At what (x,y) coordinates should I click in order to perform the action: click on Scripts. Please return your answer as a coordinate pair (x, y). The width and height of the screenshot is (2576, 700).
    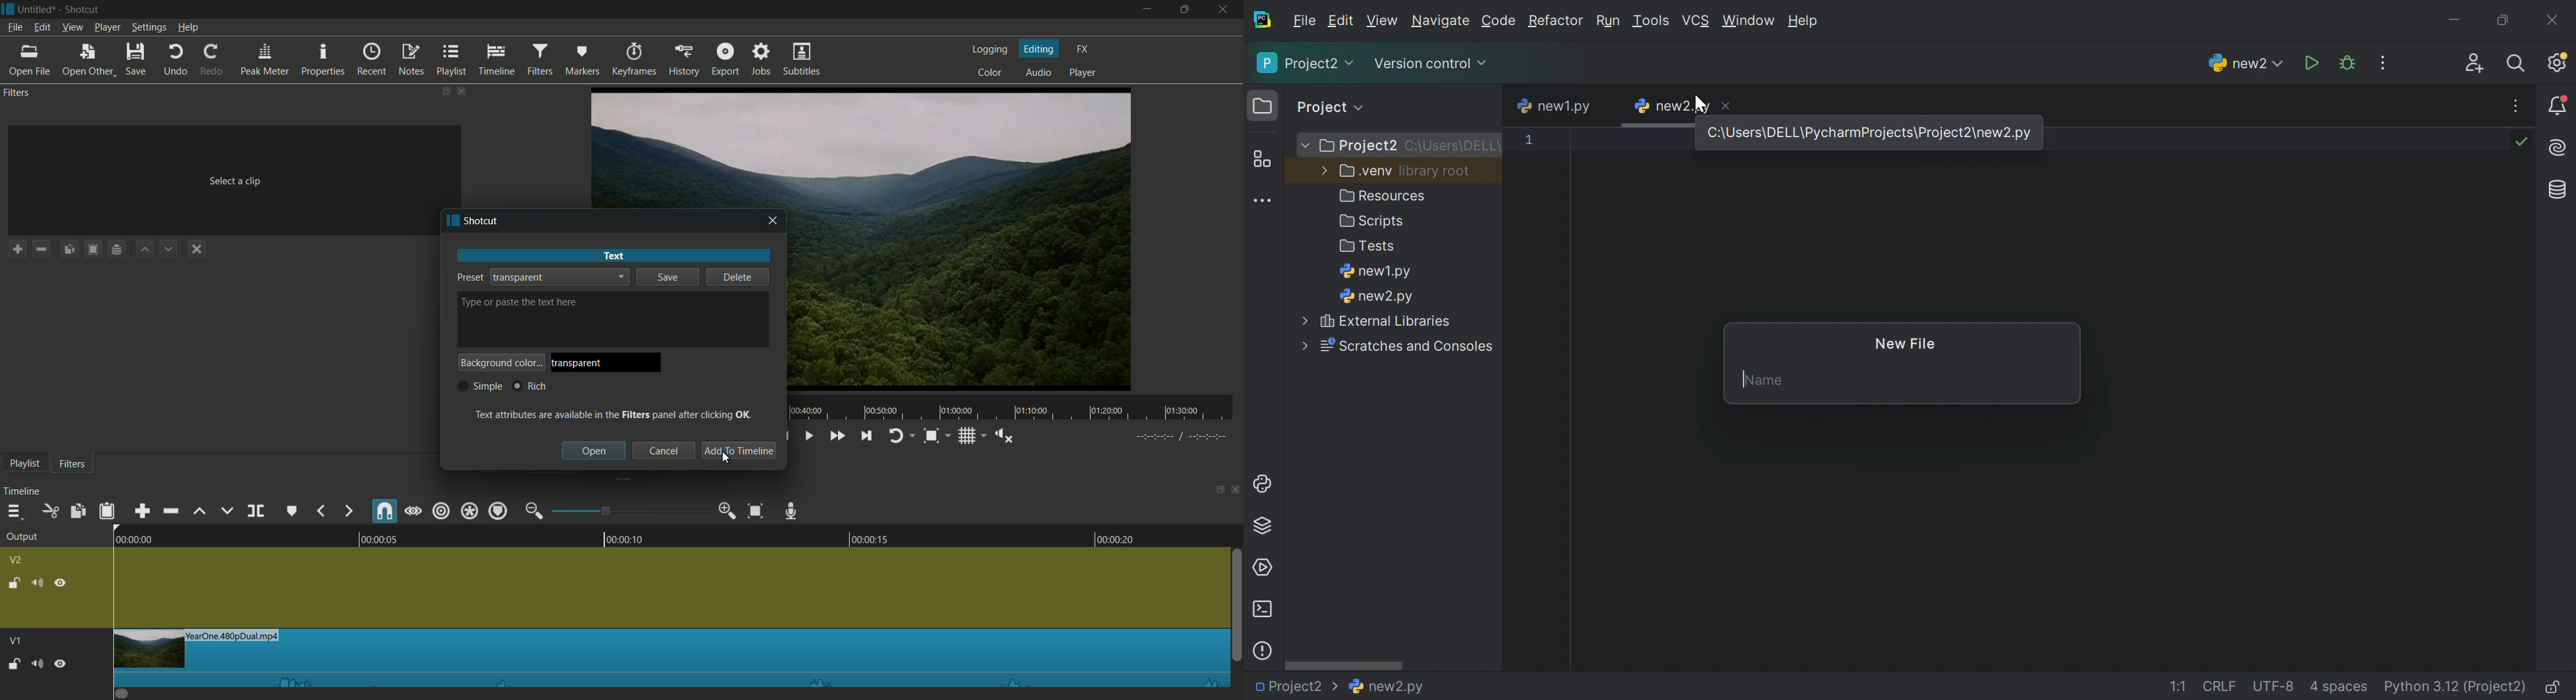
    Looking at the image, I should click on (1373, 223).